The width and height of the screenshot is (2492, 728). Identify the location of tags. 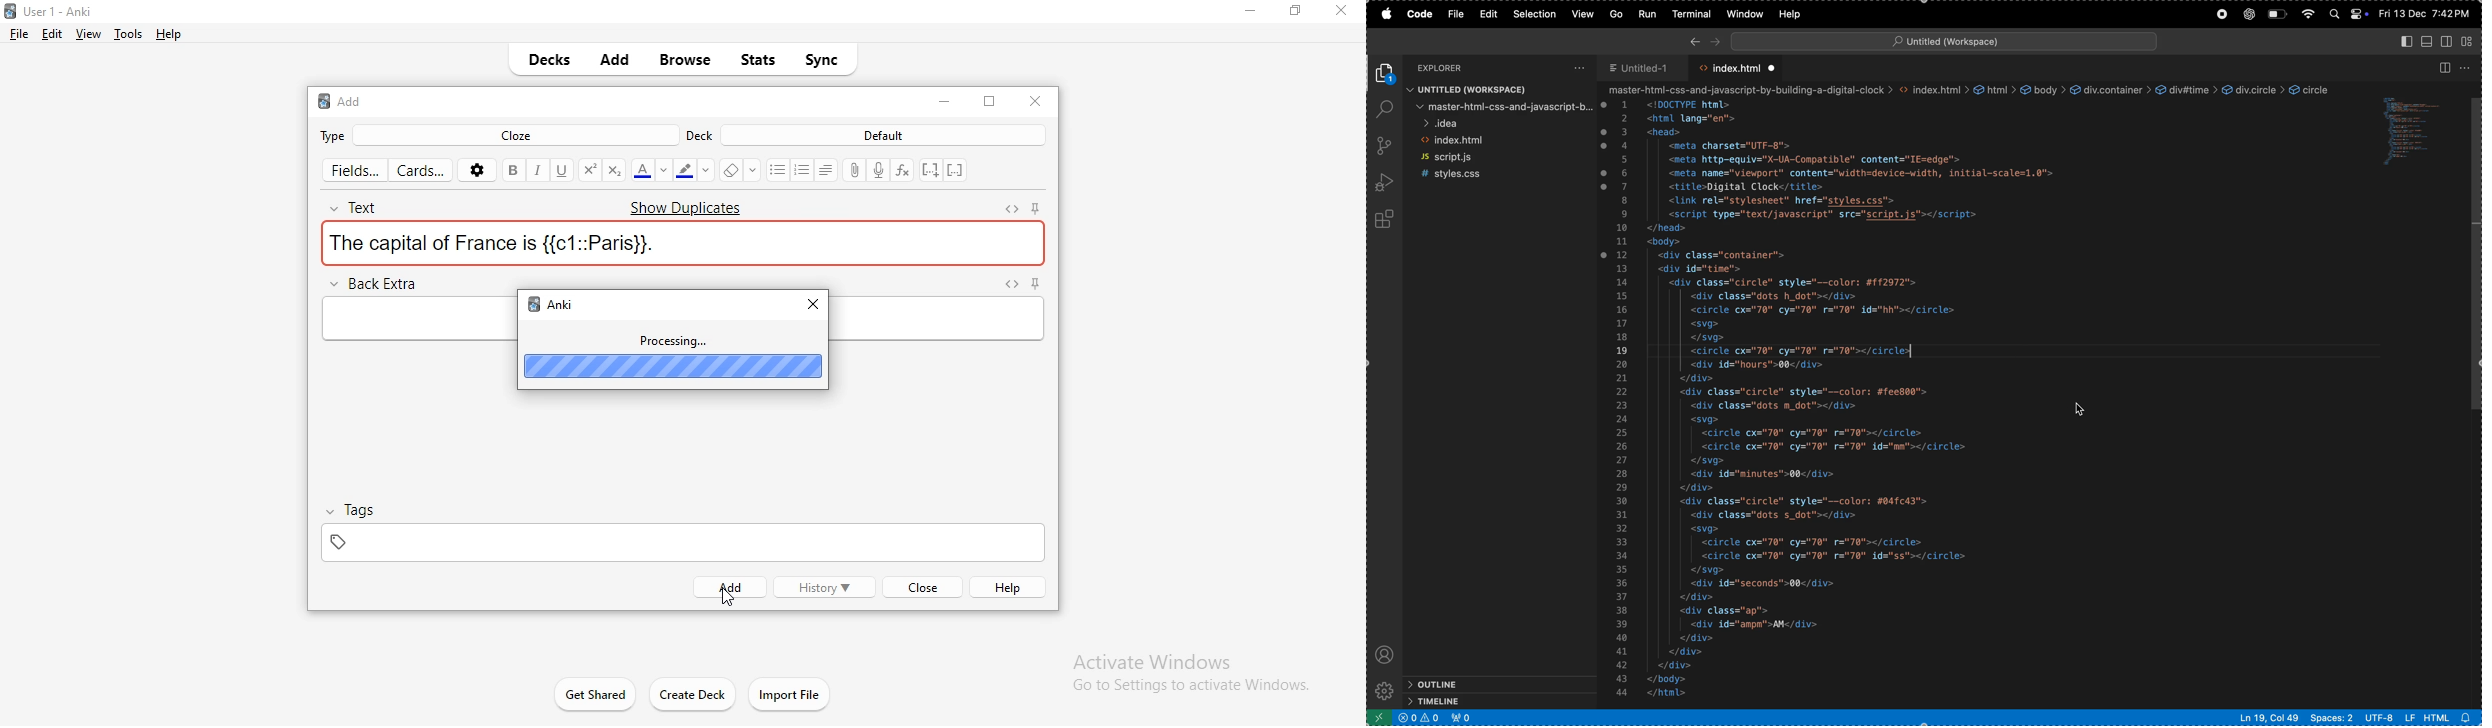
(359, 509).